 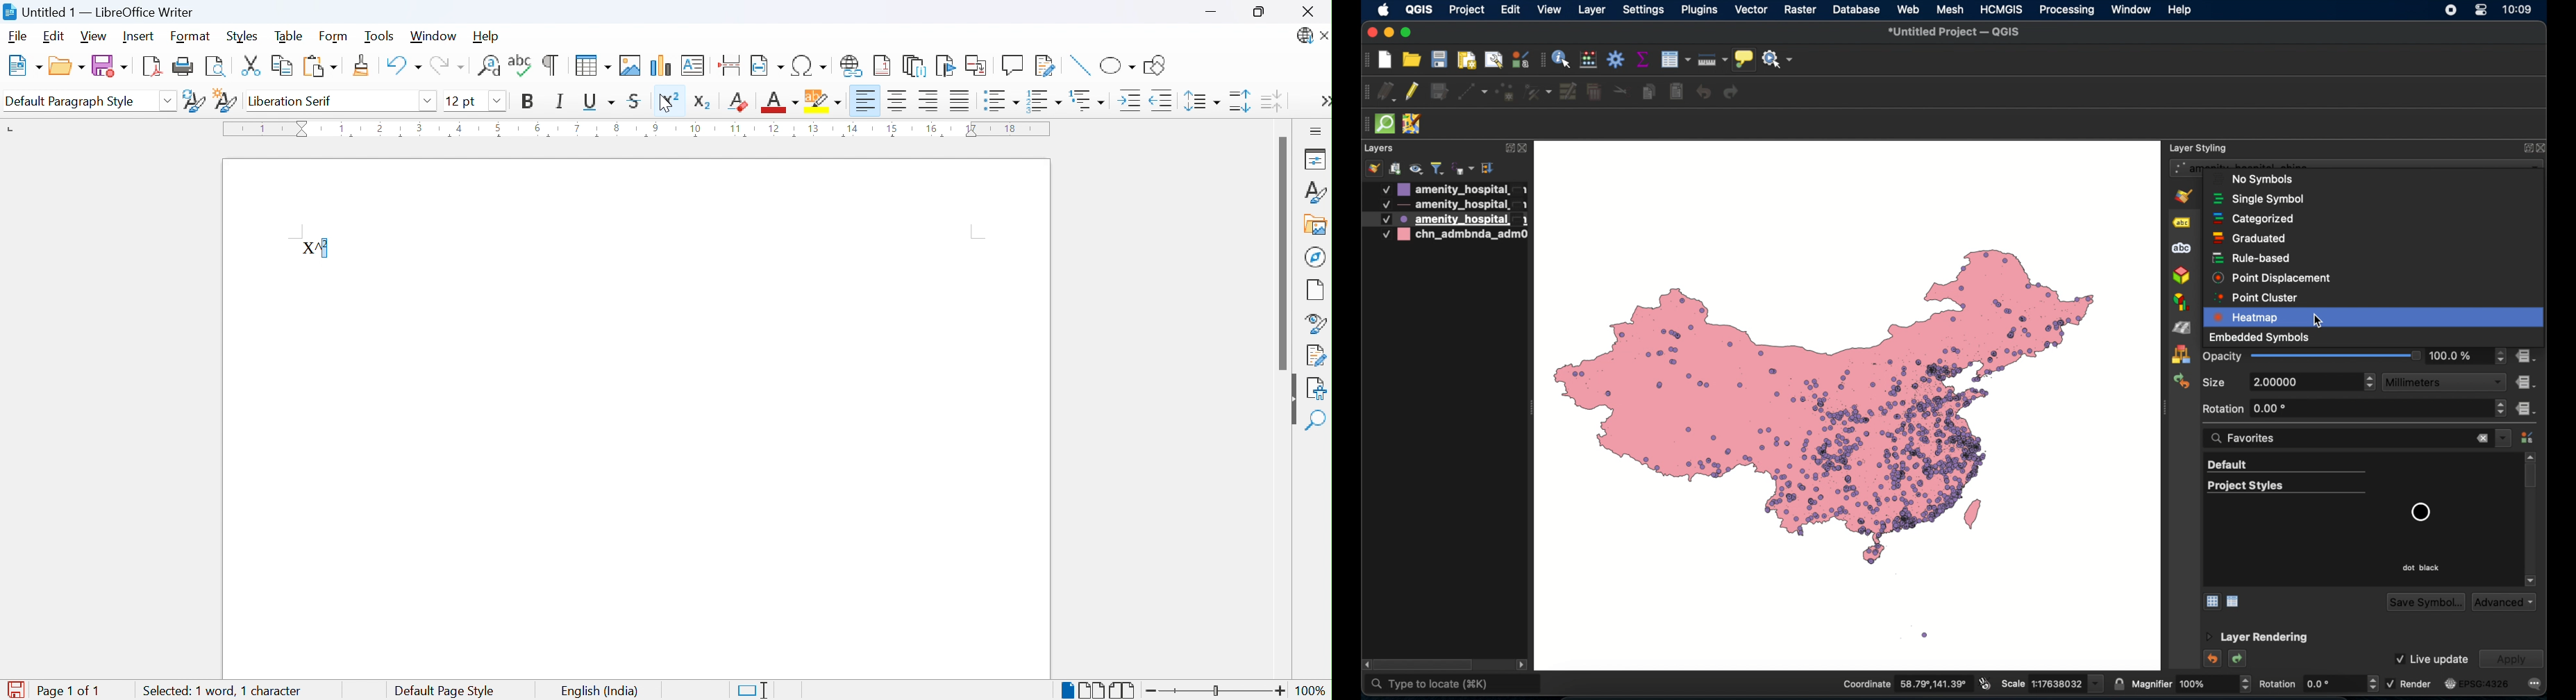 I want to click on rotation stepper buttons, so click(x=2355, y=409).